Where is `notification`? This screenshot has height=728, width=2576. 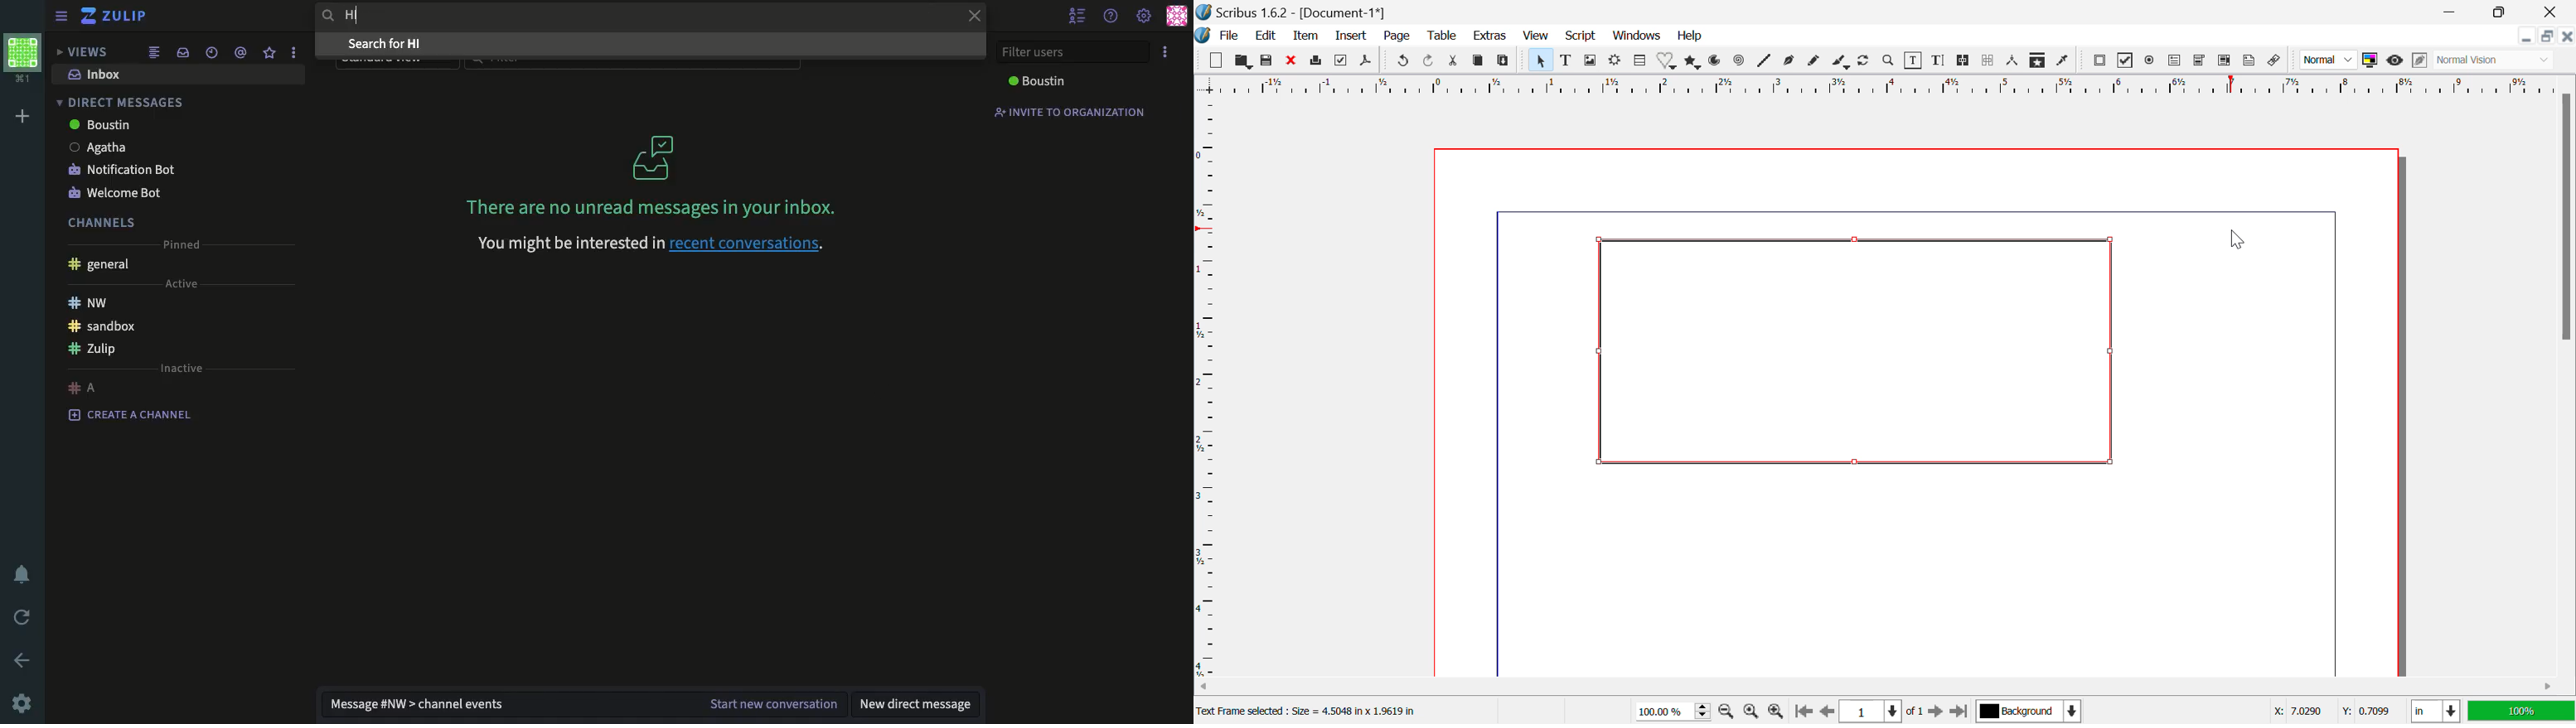
notification is located at coordinates (22, 576).